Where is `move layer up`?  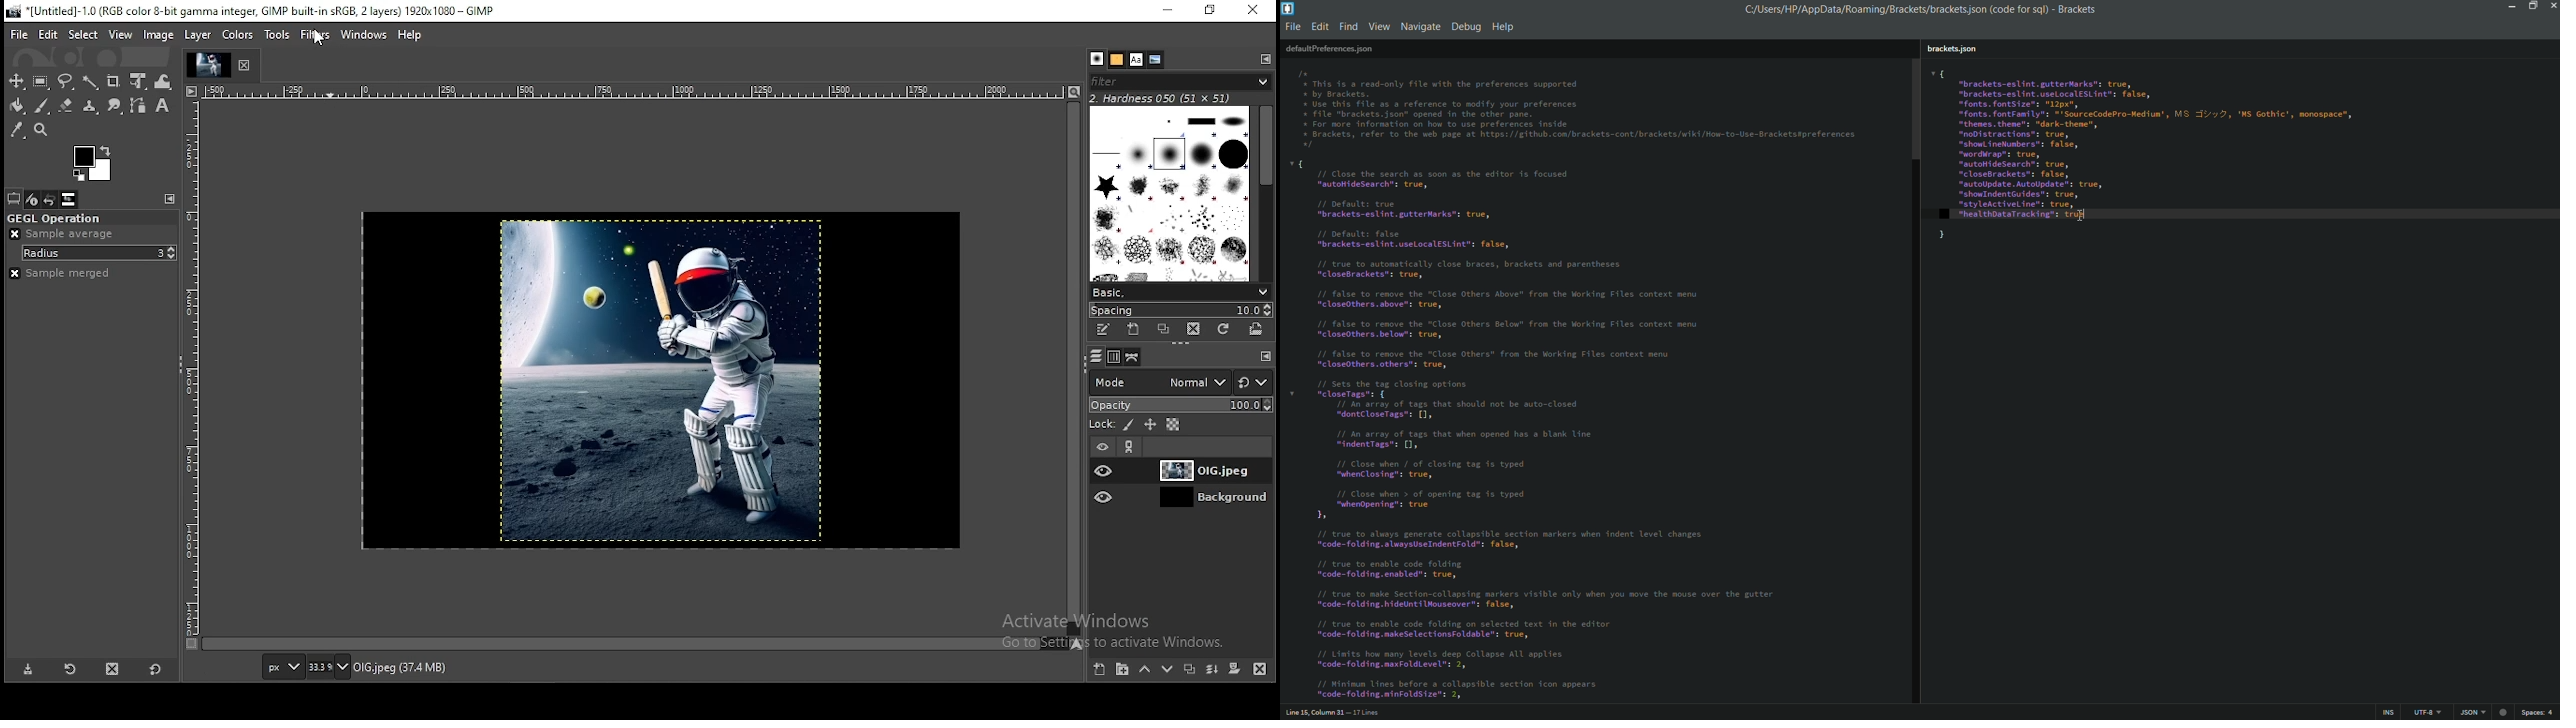 move layer up is located at coordinates (1150, 670).